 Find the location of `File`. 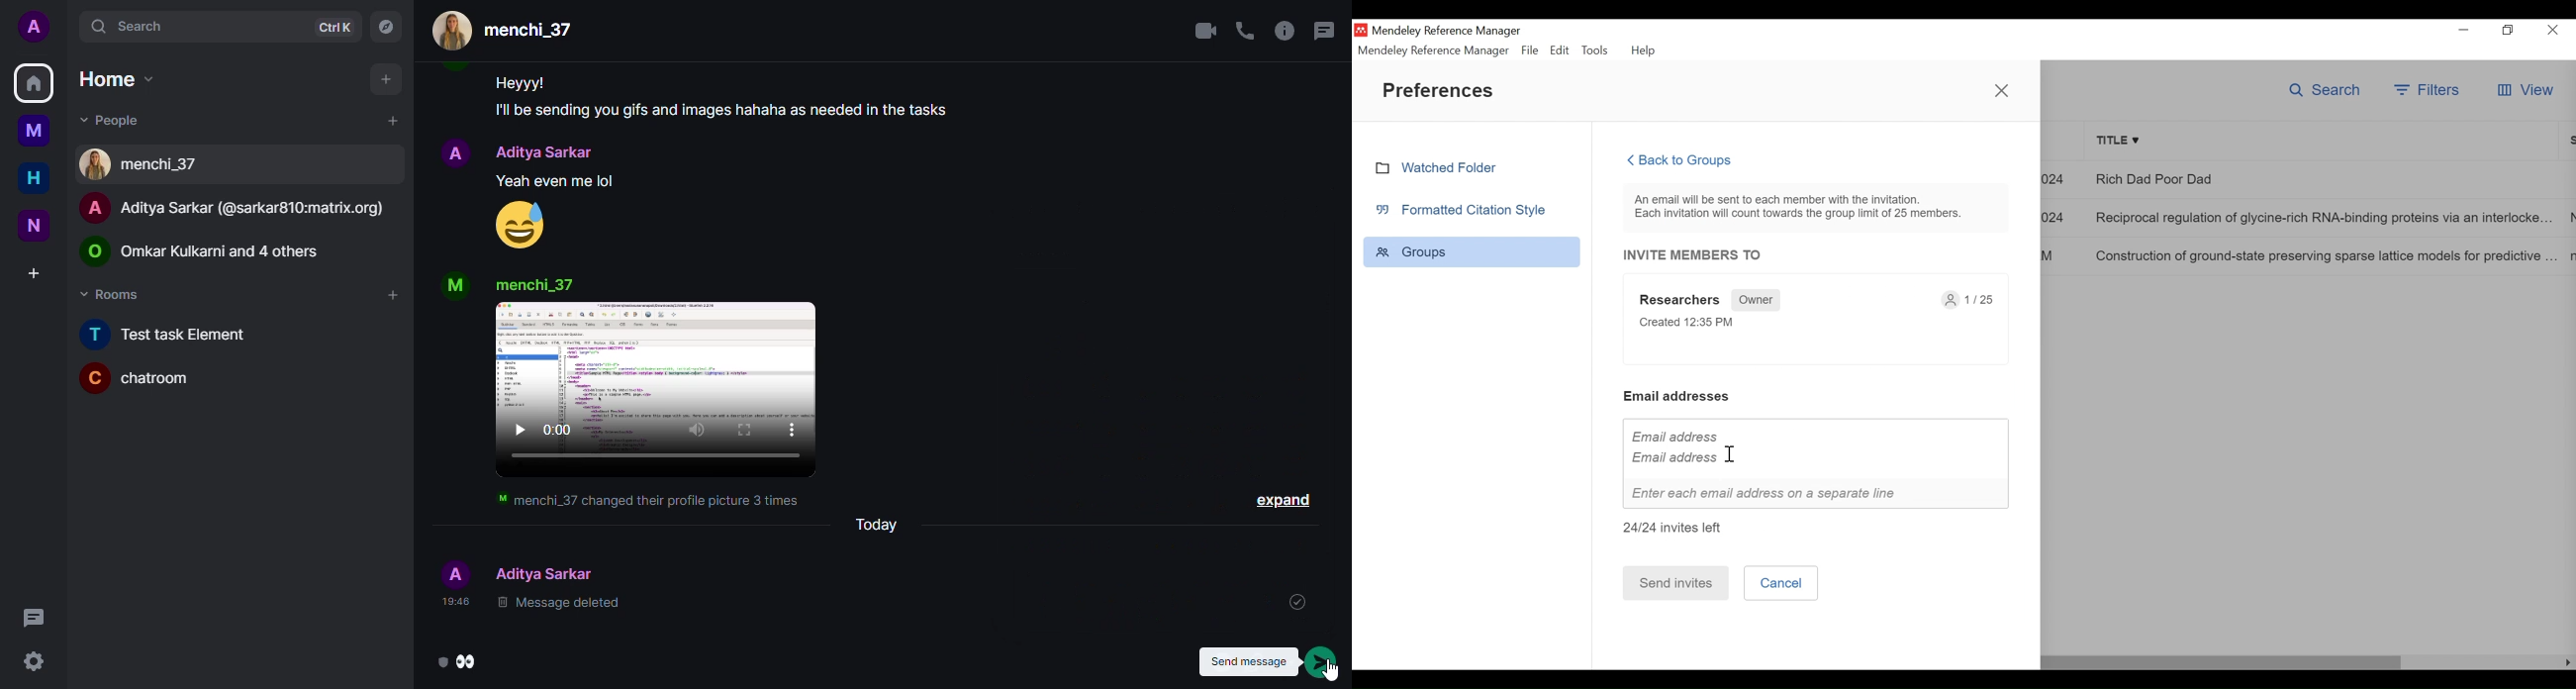

File is located at coordinates (1530, 50).